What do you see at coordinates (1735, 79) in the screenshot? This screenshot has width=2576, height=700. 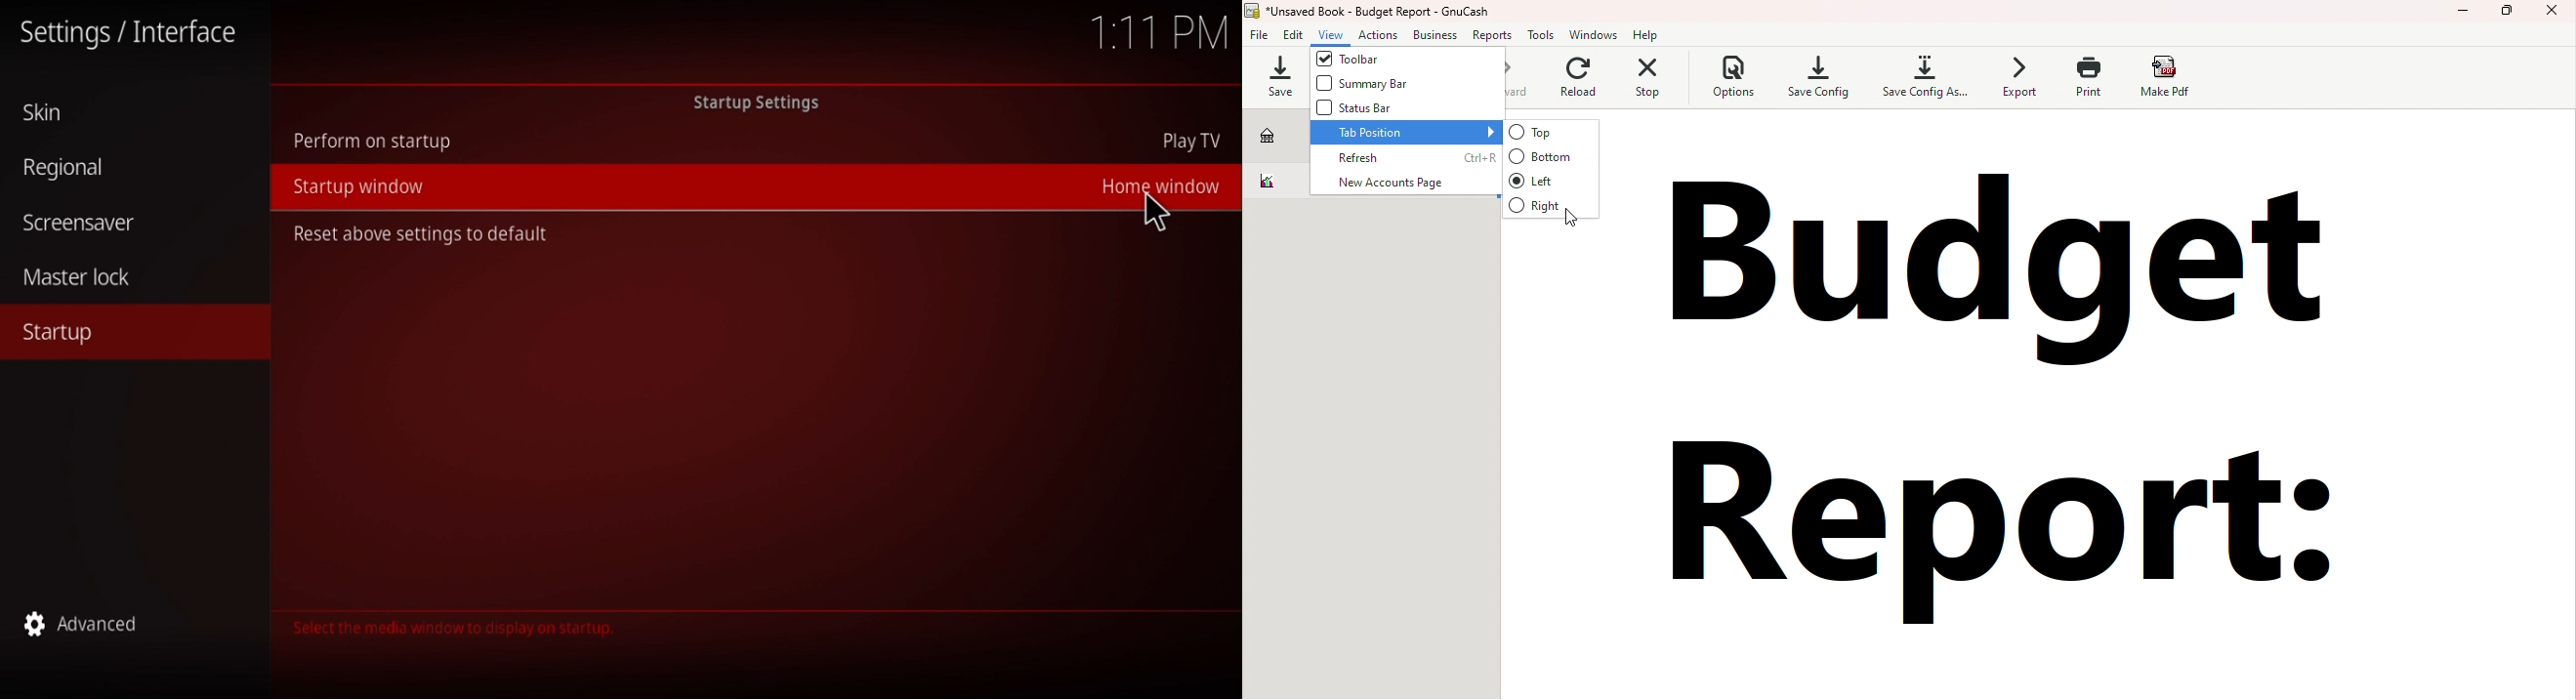 I see `Options` at bounding box center [1735, 79].